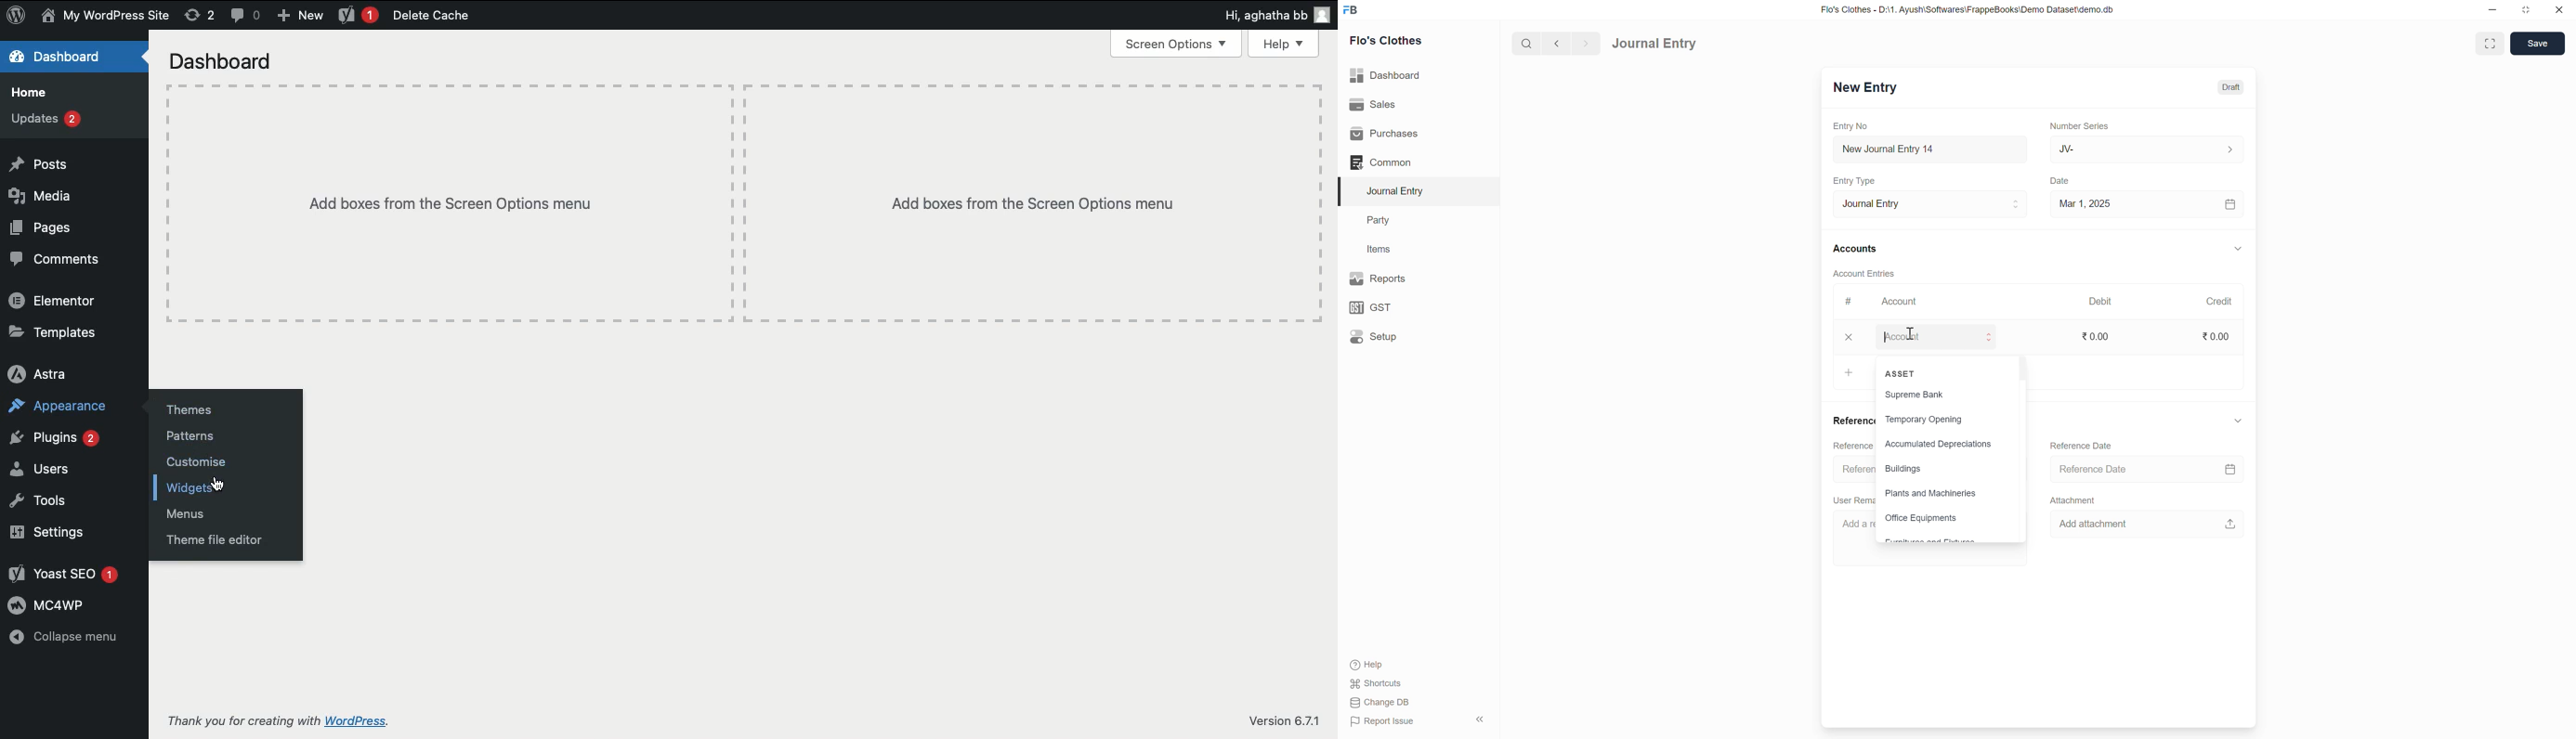 This screenshot has height=756, width=2576. What do you see at coordinates (1857, 180) in the screenshot?
I see `Entry Type` at bounding box center [1857, 180].